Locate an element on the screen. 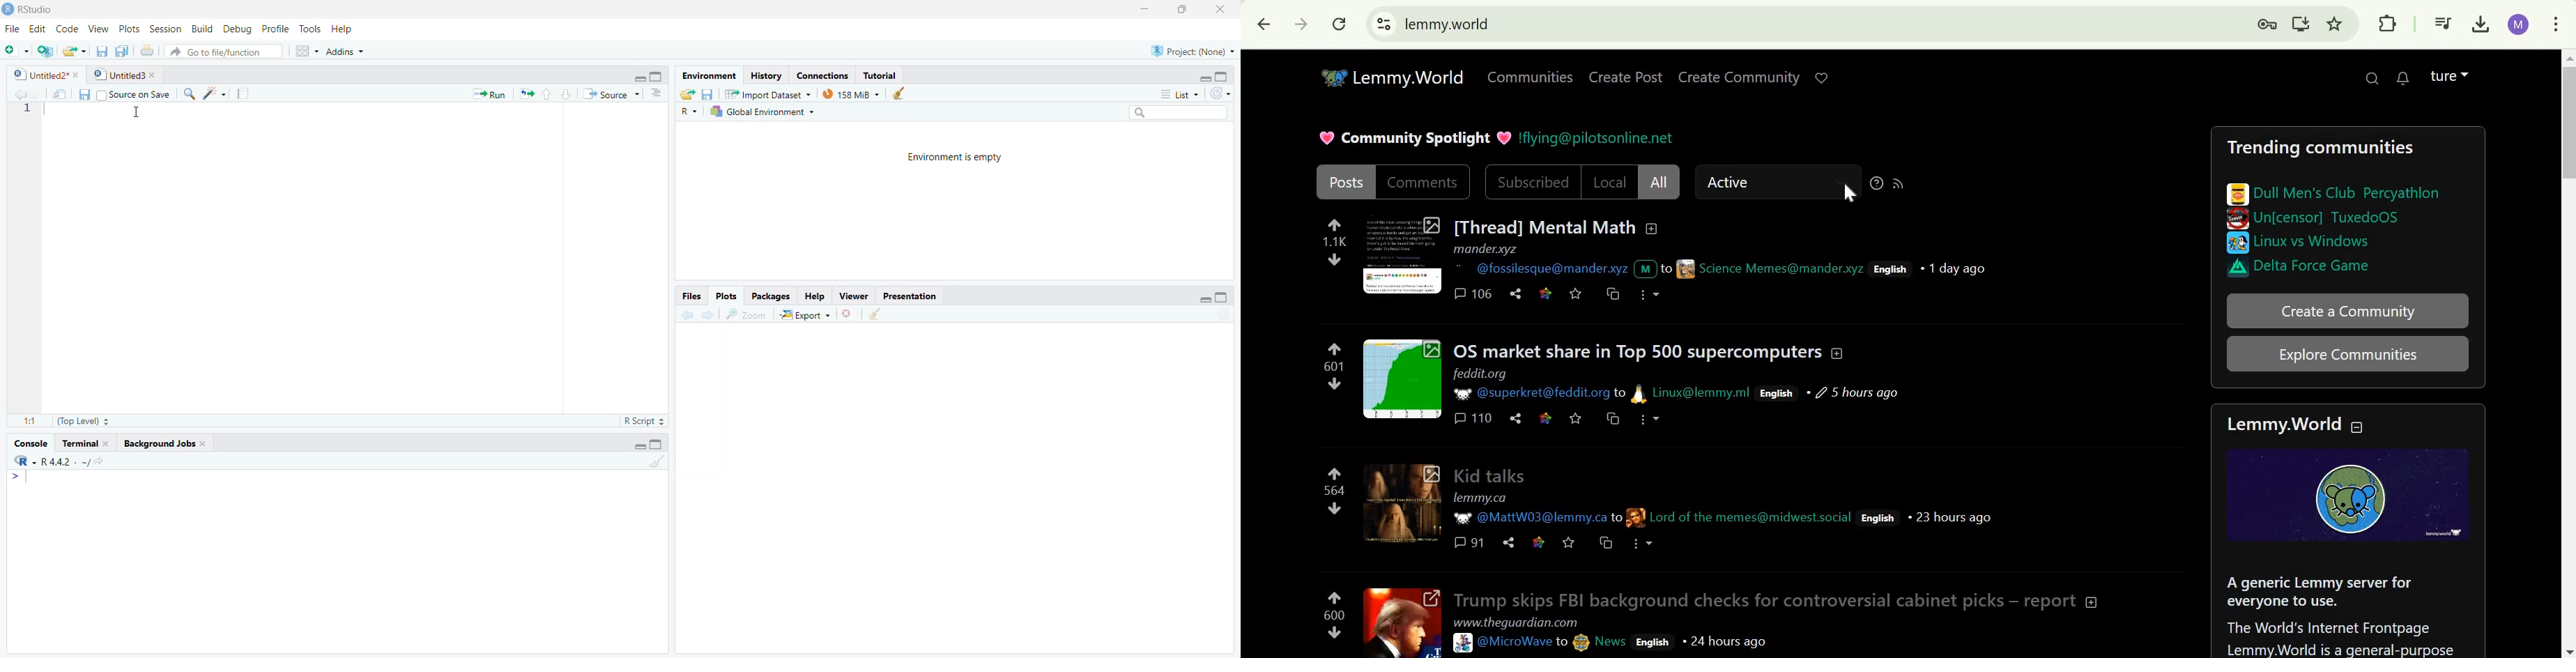 This screenshot has width=2576, height=672. Presentation is located at coordinates (911, 296).